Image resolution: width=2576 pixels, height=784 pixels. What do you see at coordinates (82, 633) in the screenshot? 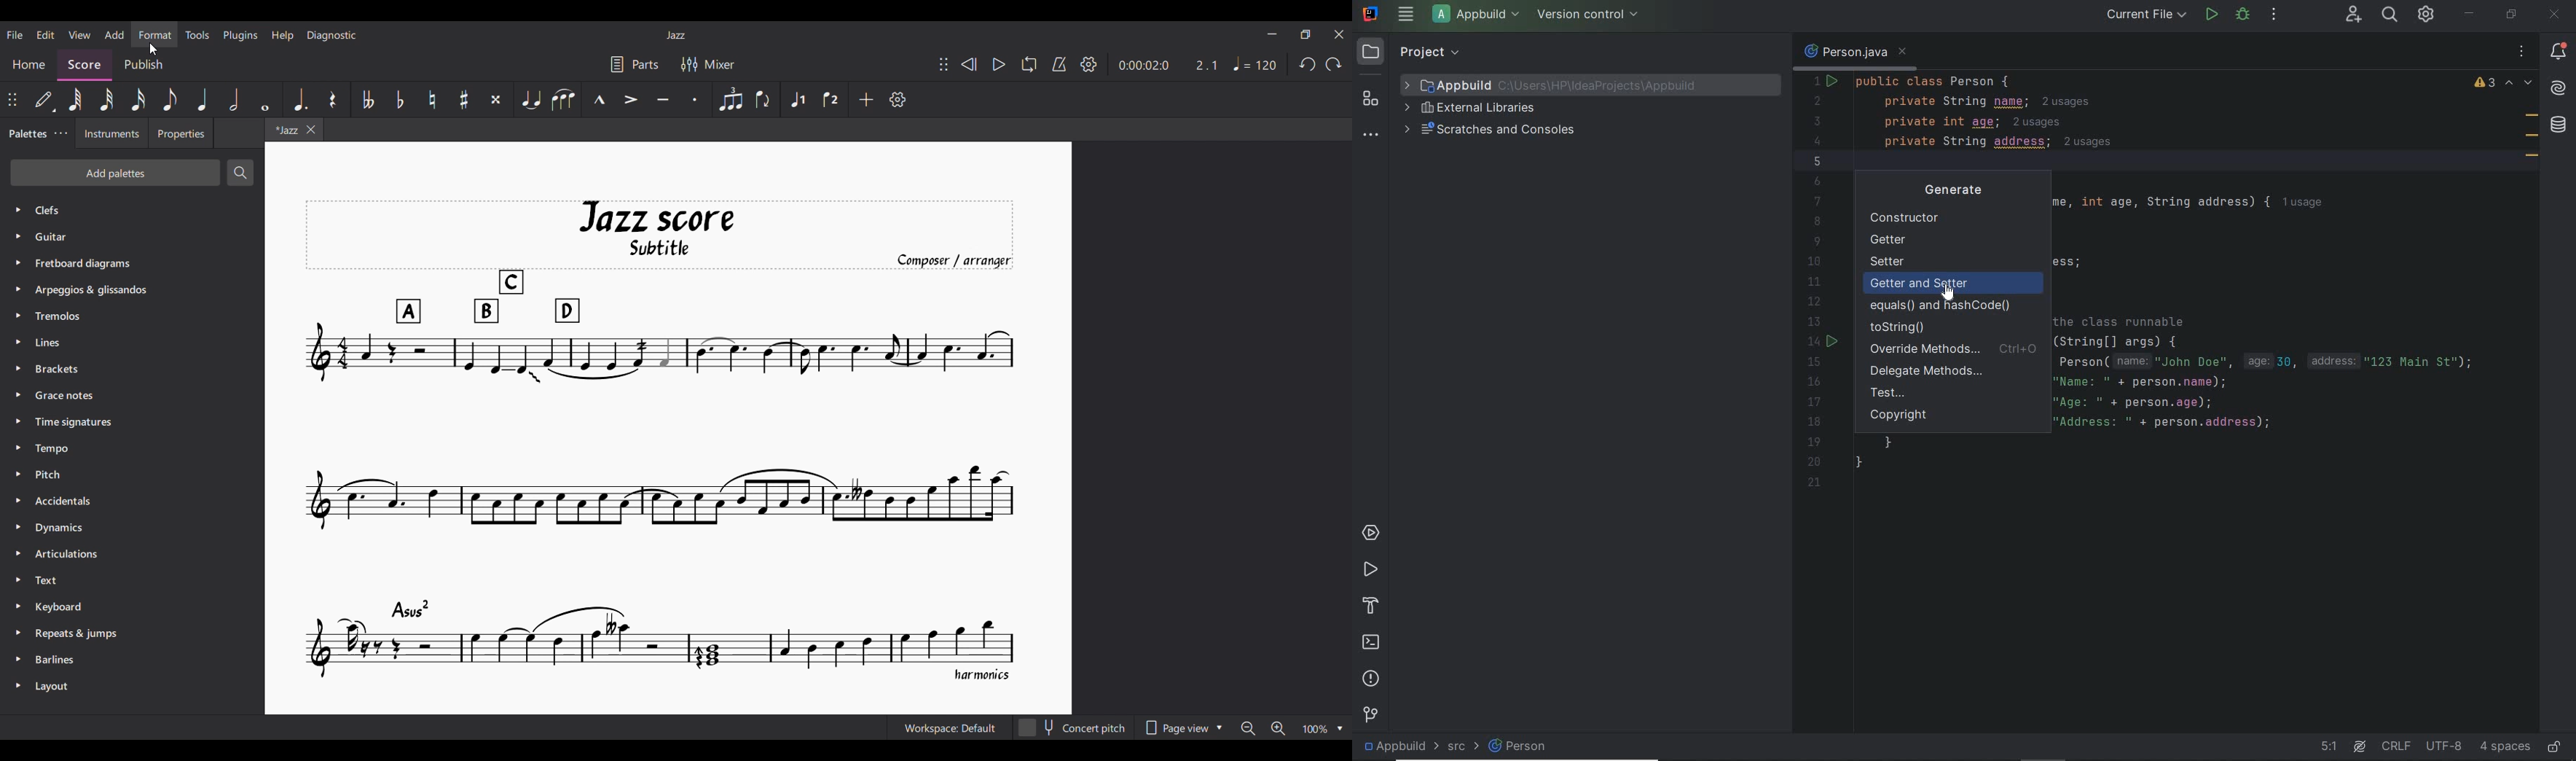
I see `Repeats` at bounding box center [82, 633].